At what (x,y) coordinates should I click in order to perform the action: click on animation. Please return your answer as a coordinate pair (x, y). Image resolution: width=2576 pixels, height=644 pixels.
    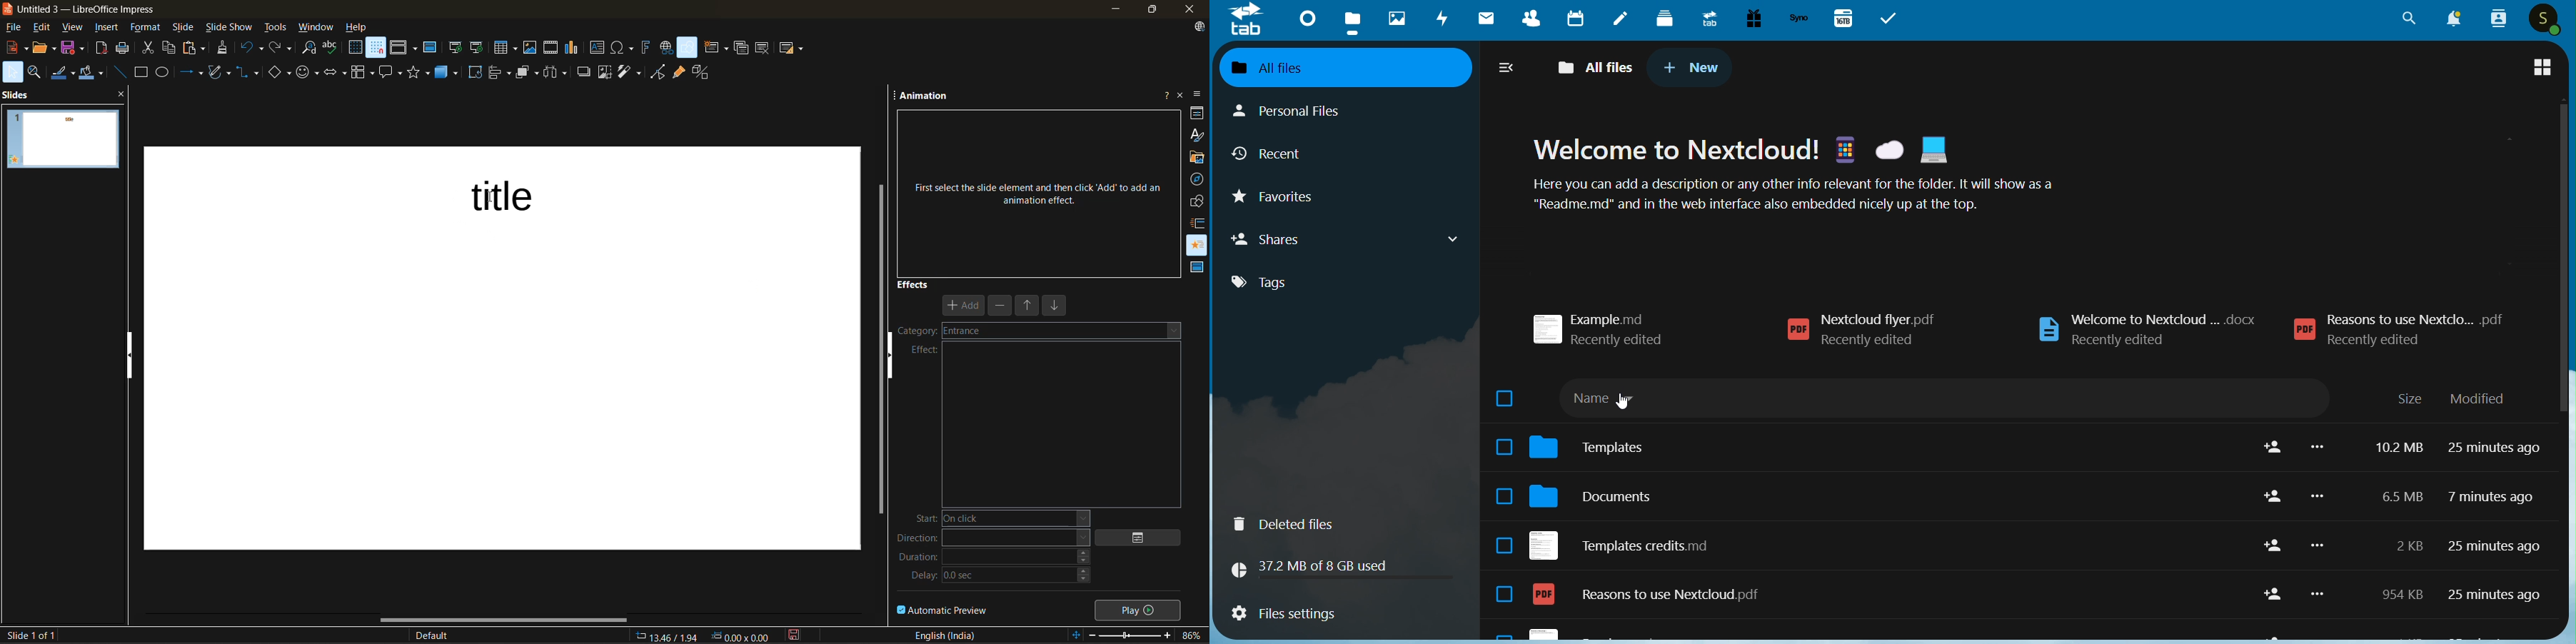
    Looking at the image, I should click on (1198, 242).